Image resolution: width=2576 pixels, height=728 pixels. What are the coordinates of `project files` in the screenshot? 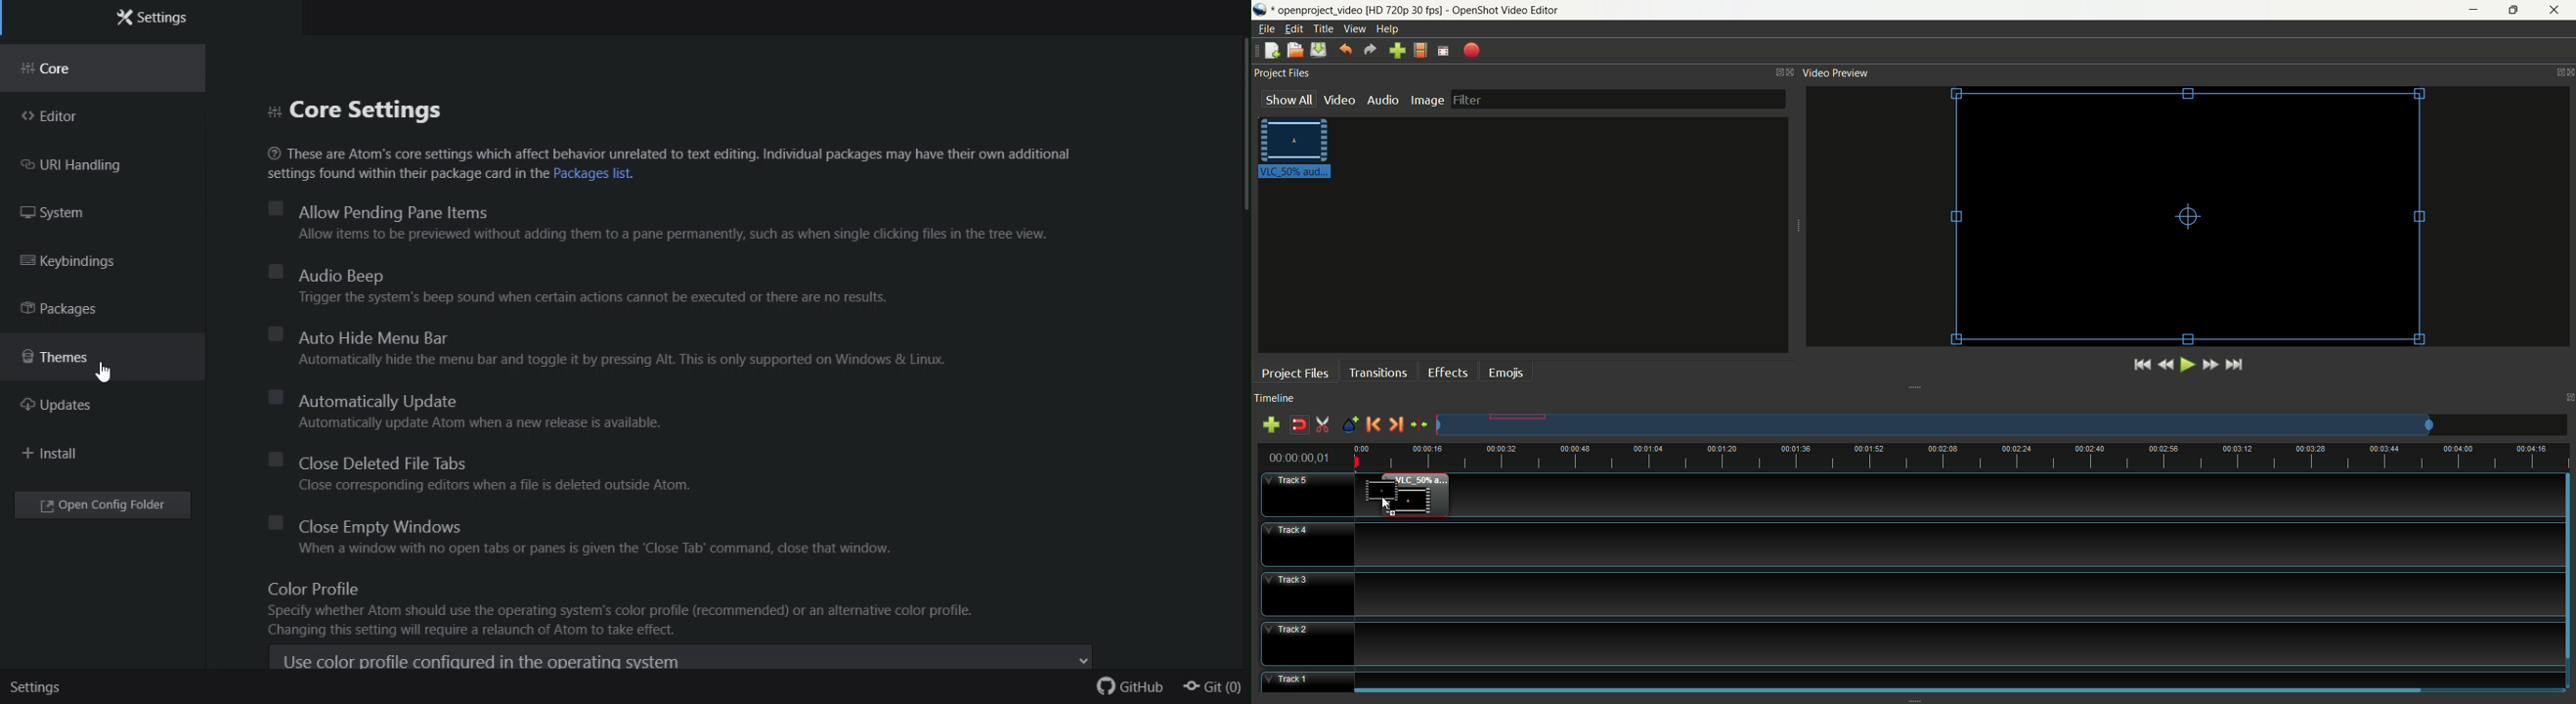 It's located at (1283, 73).